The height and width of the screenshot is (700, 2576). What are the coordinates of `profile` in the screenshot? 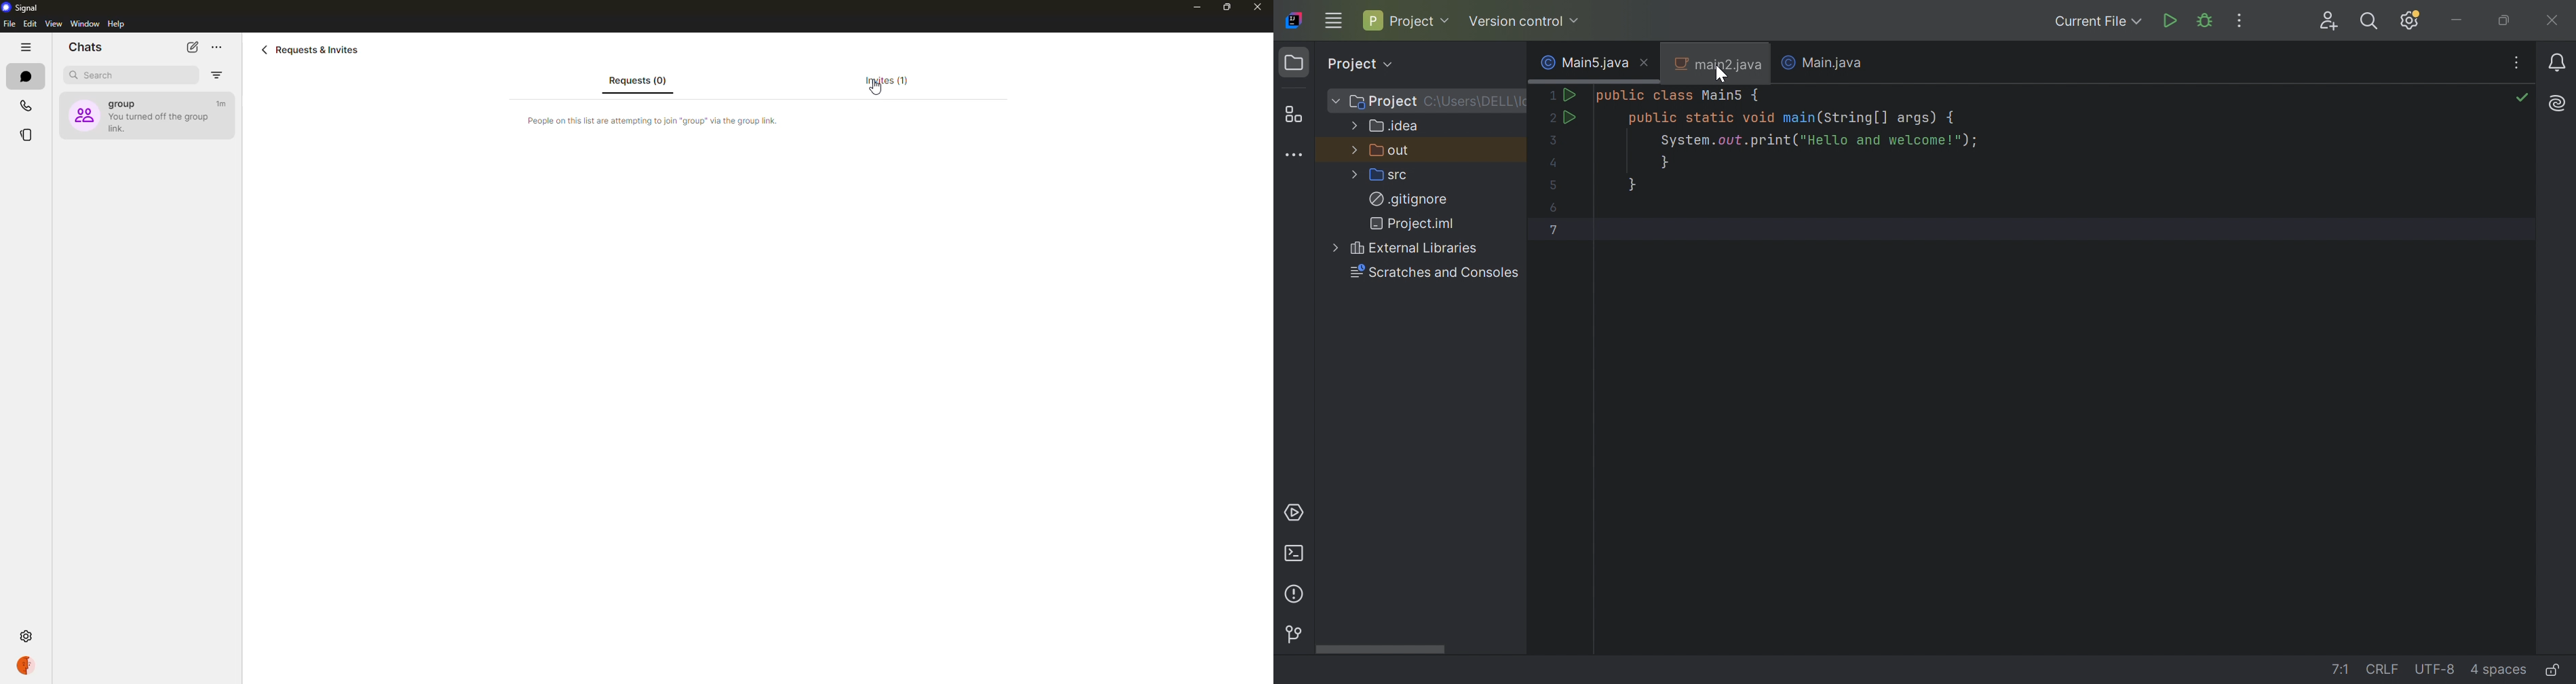 It's located at (26, 665).